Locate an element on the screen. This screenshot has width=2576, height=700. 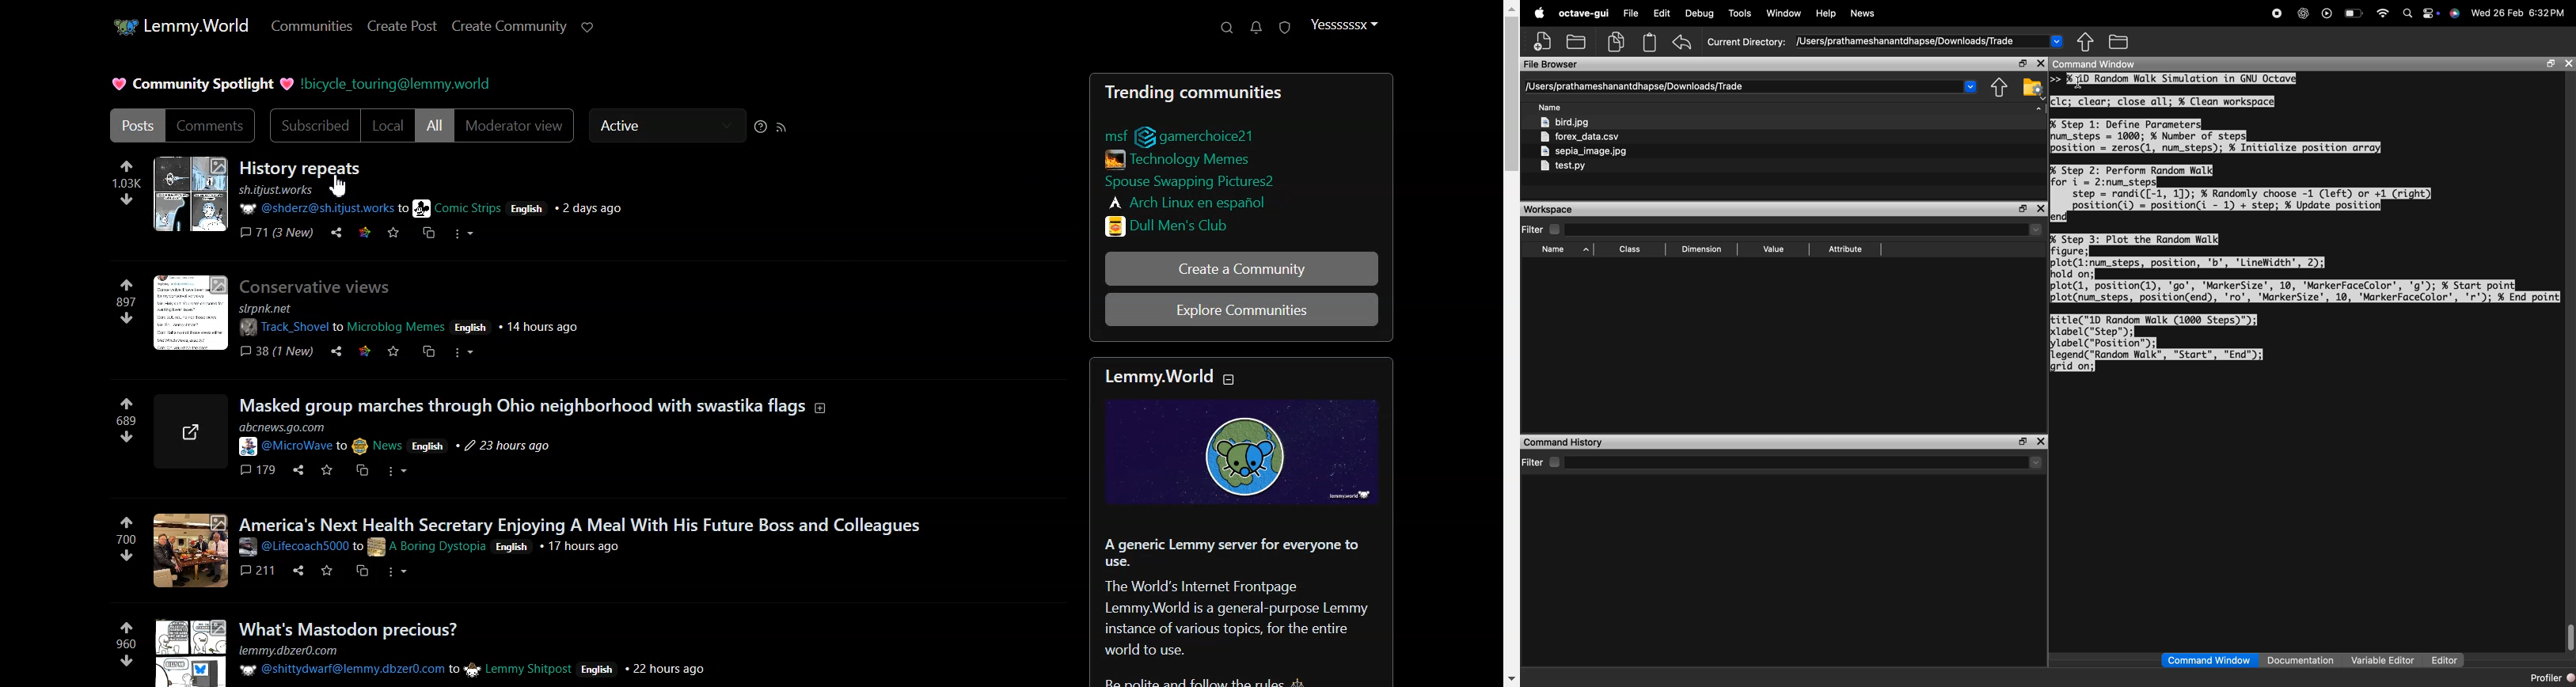
179 is located at coordinates (260, 469).